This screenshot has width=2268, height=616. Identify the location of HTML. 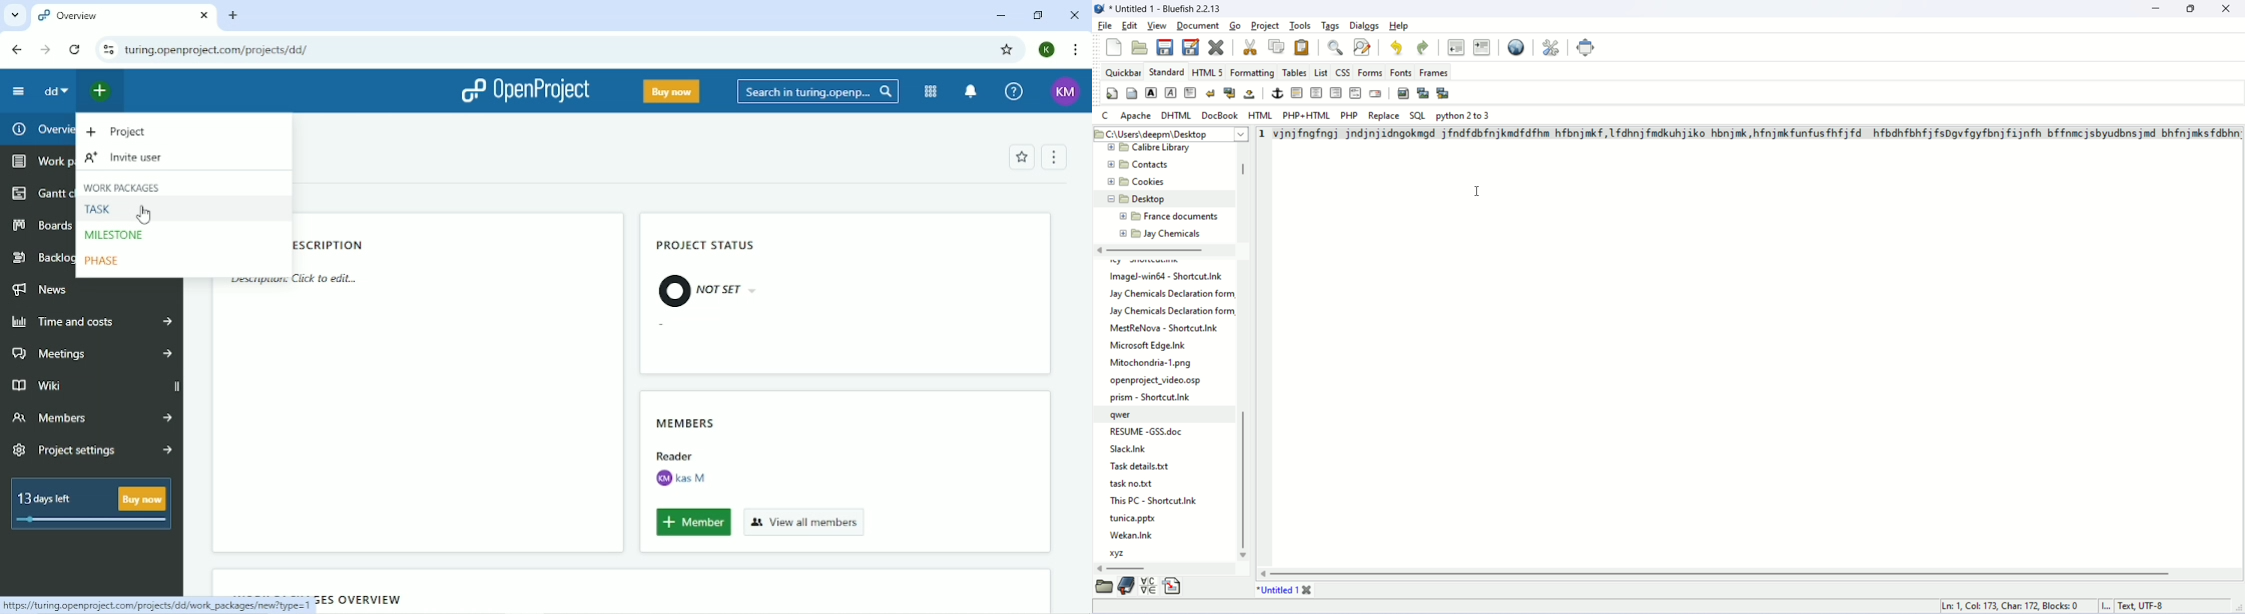
(1356, 94).